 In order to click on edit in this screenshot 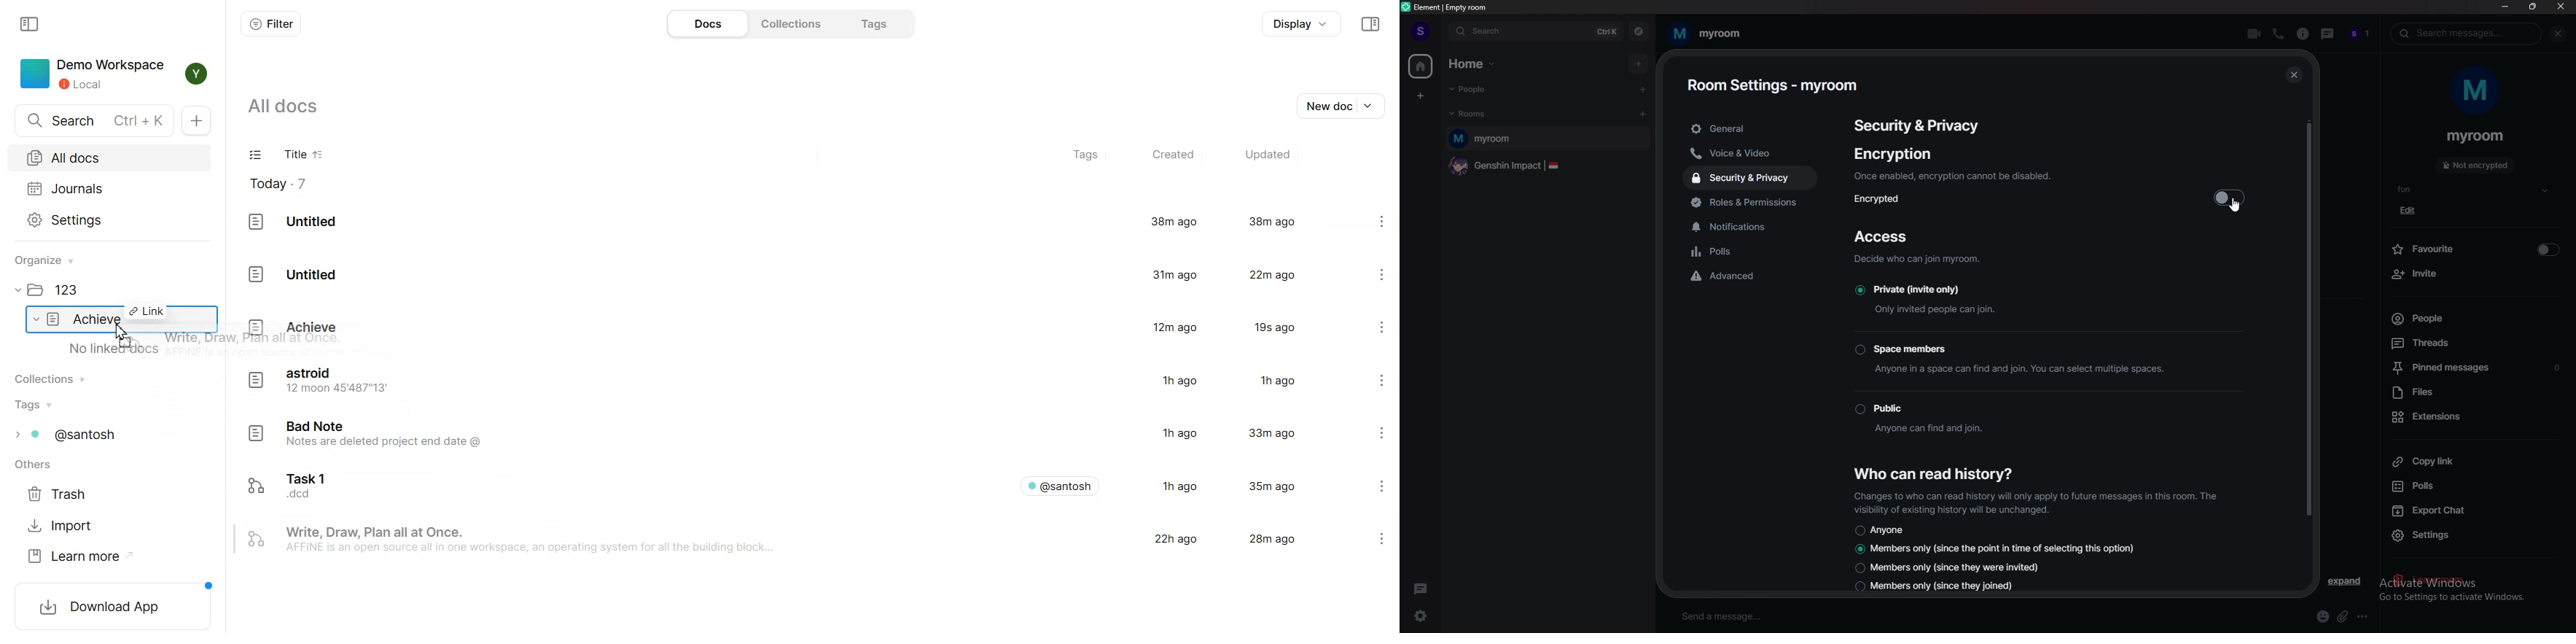, I will do `click(2412, 210)`.